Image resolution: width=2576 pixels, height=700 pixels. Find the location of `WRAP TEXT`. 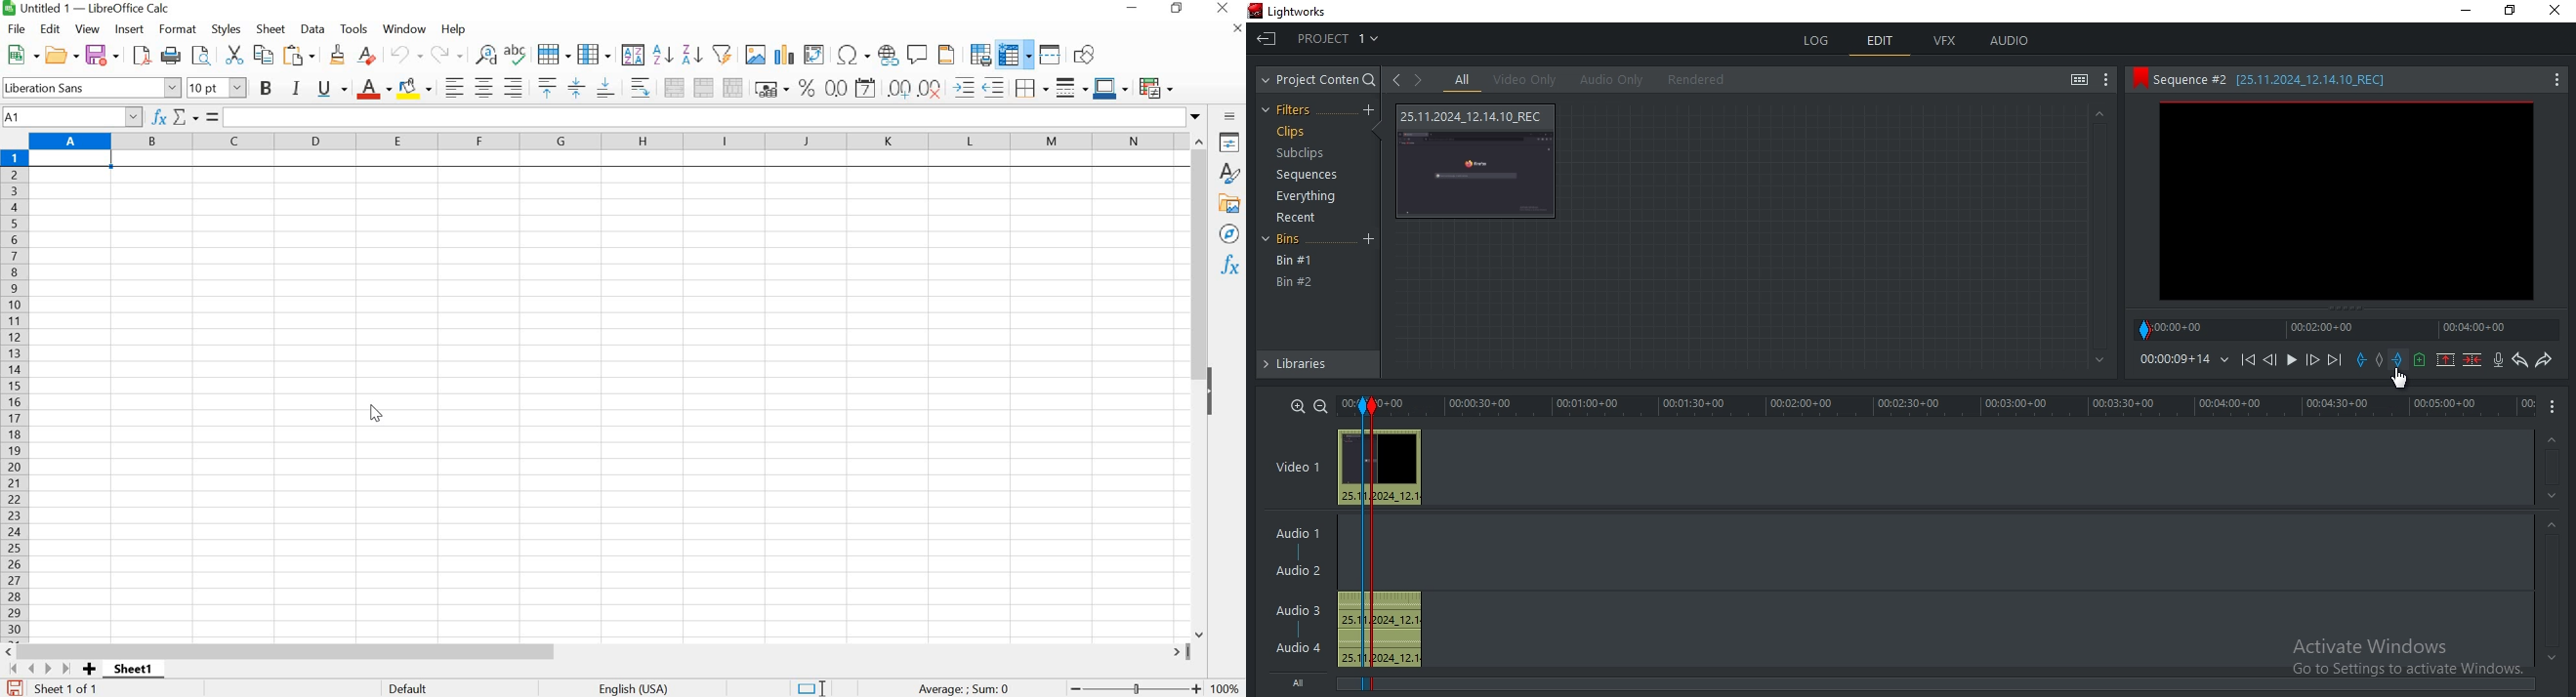

WRAP TEXT is located at coordinates (638, 87).